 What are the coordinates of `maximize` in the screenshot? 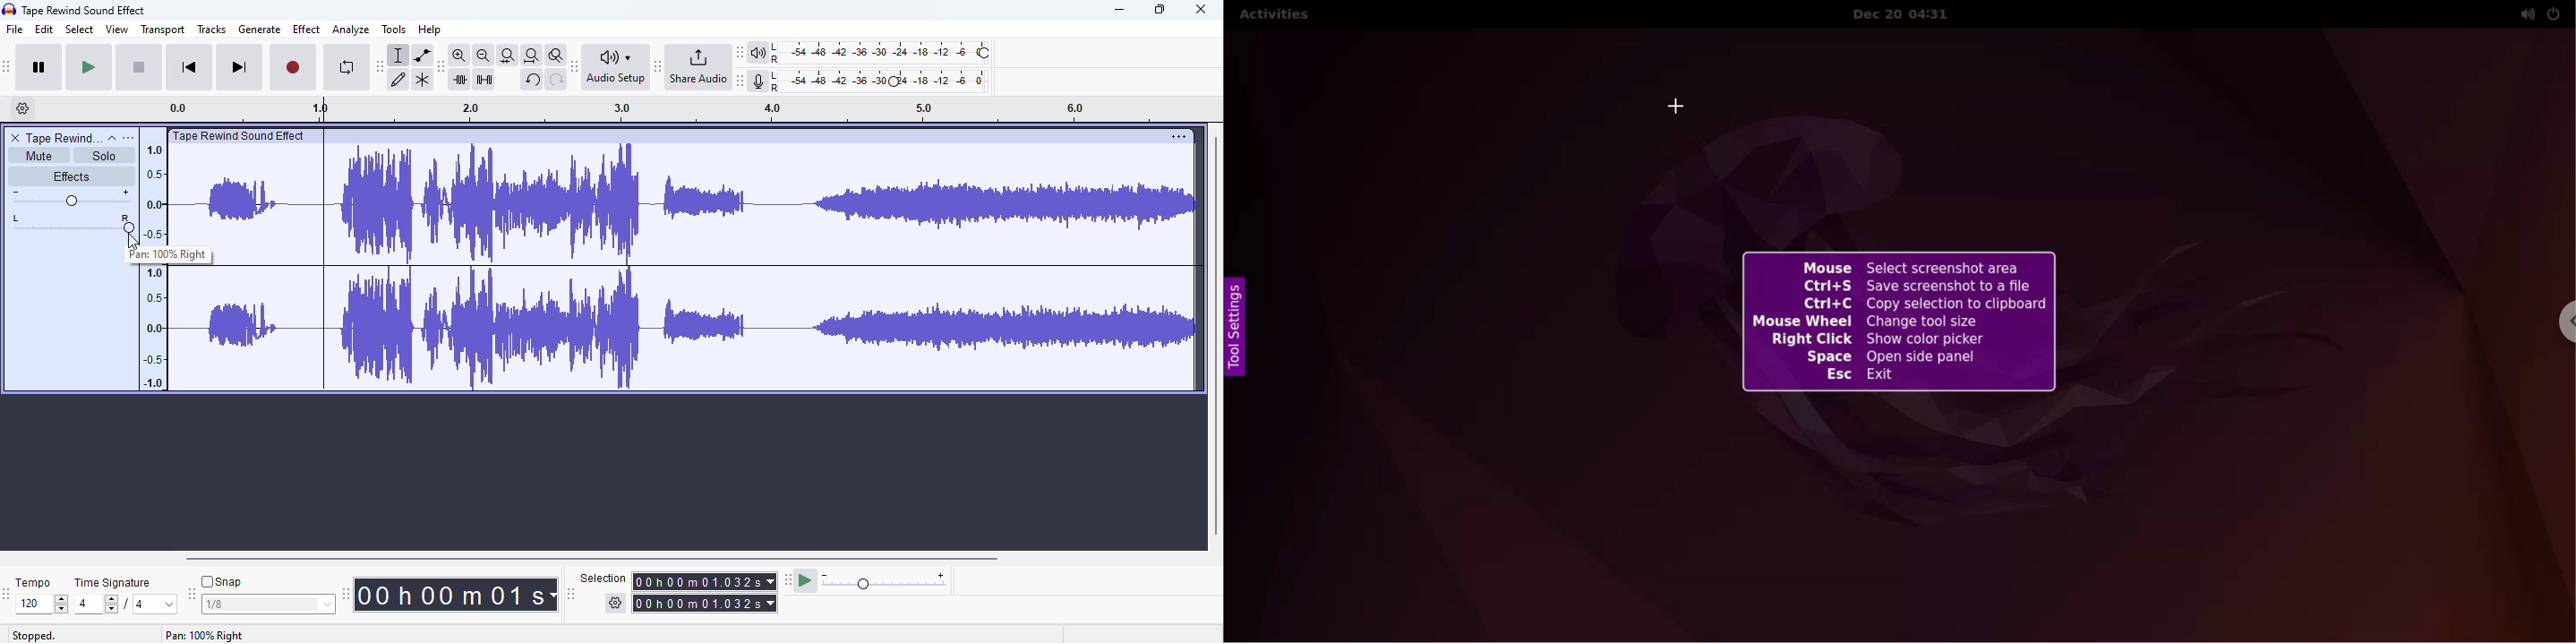 It's located at (1159, 10).